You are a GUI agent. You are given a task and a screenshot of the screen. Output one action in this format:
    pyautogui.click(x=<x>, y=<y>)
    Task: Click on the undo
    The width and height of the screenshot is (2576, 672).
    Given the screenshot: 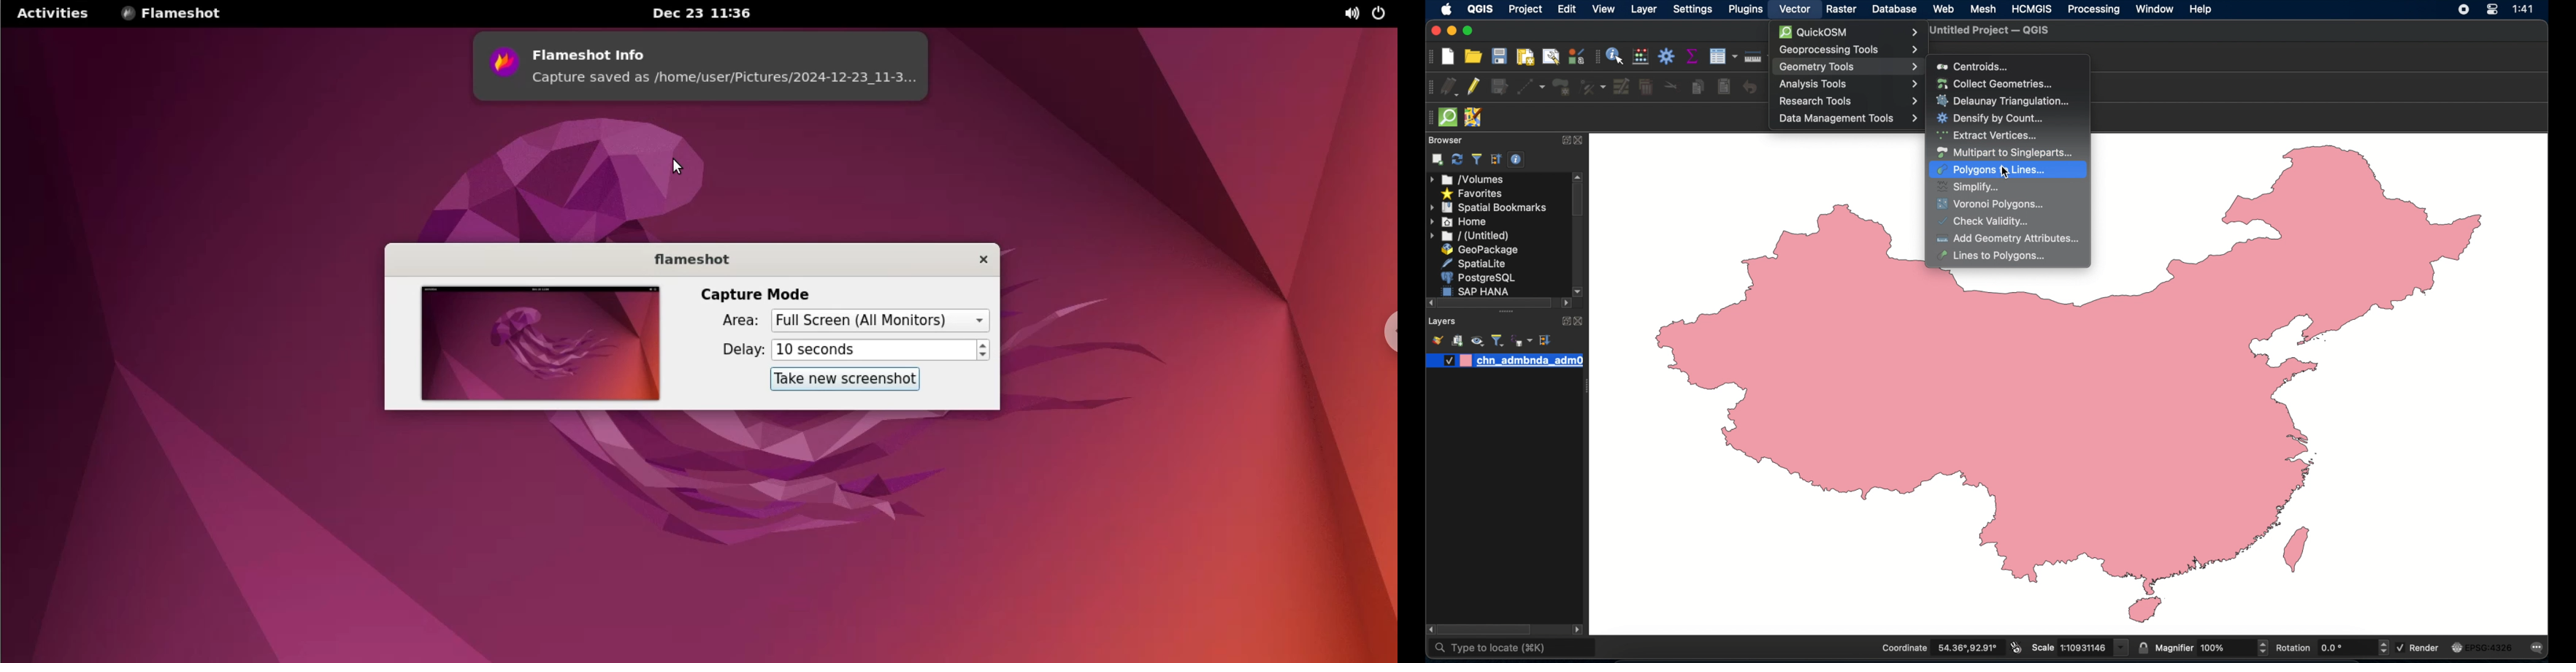 What is the action you would take?
    pyautogui.click(x=1749, y=87)
    